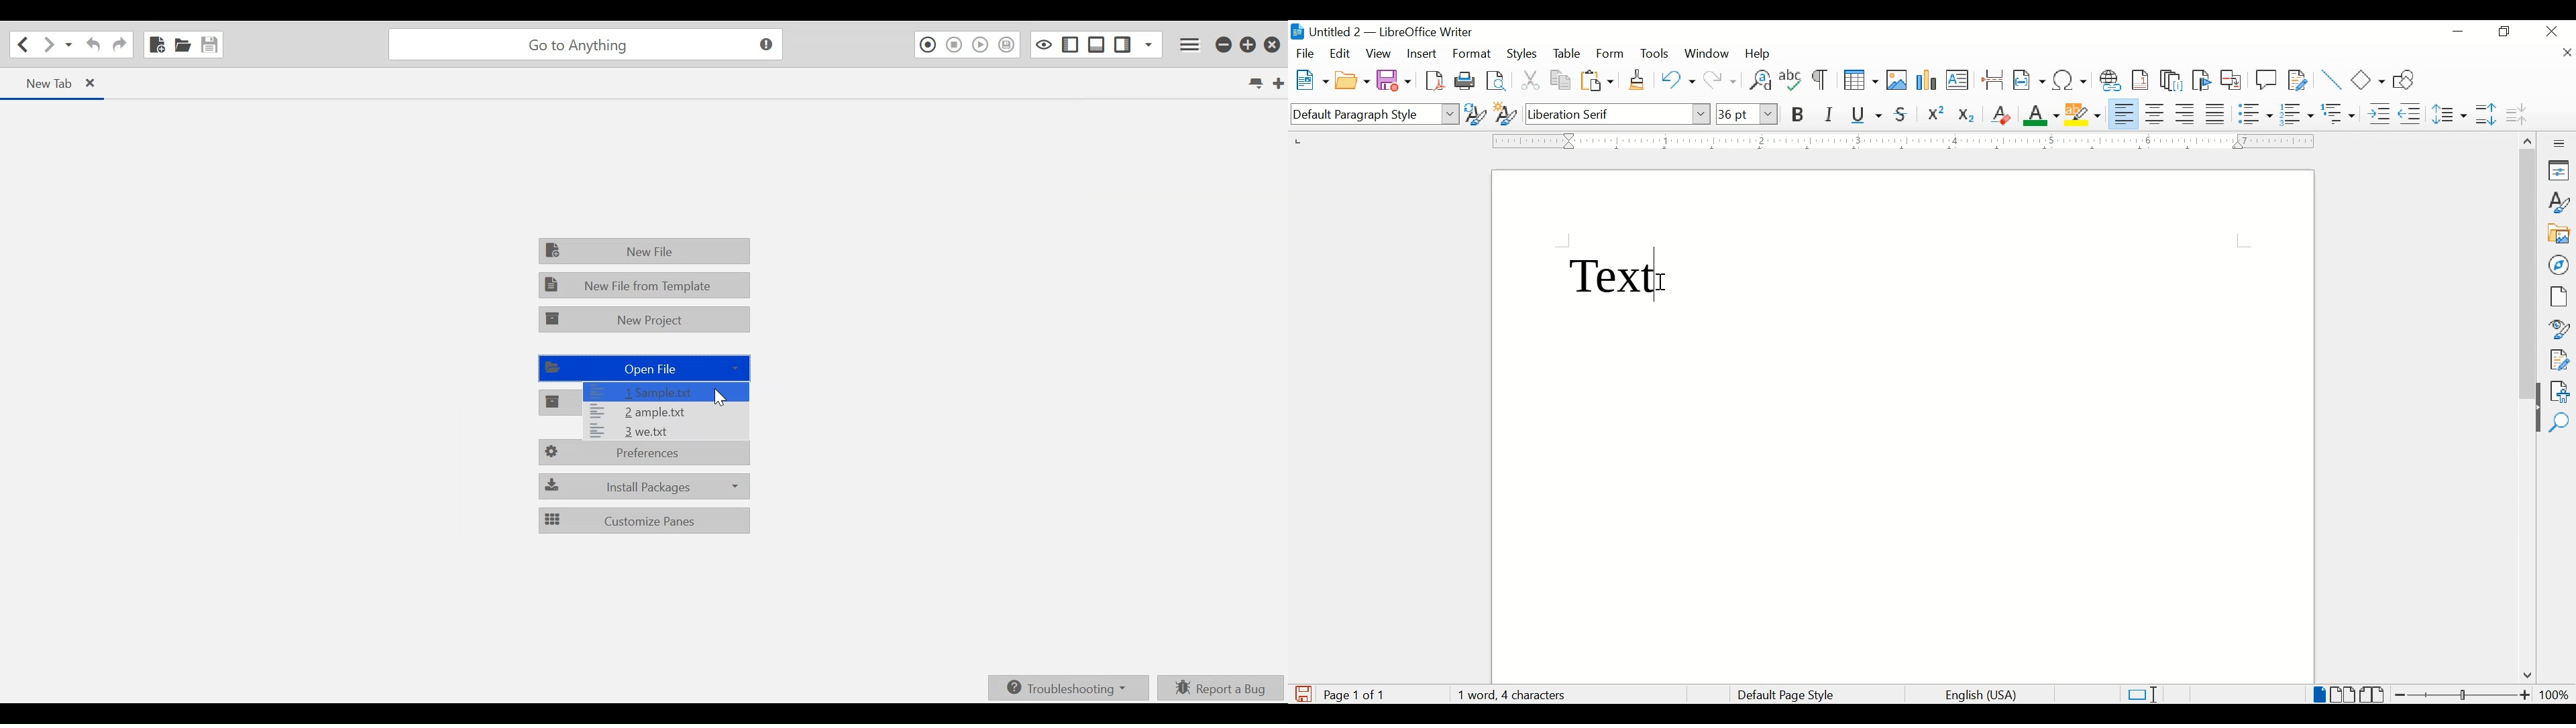 Image resolution: width=2576 pixels, height=728 pixels. I want to click on fiel, so click(1305, 54).